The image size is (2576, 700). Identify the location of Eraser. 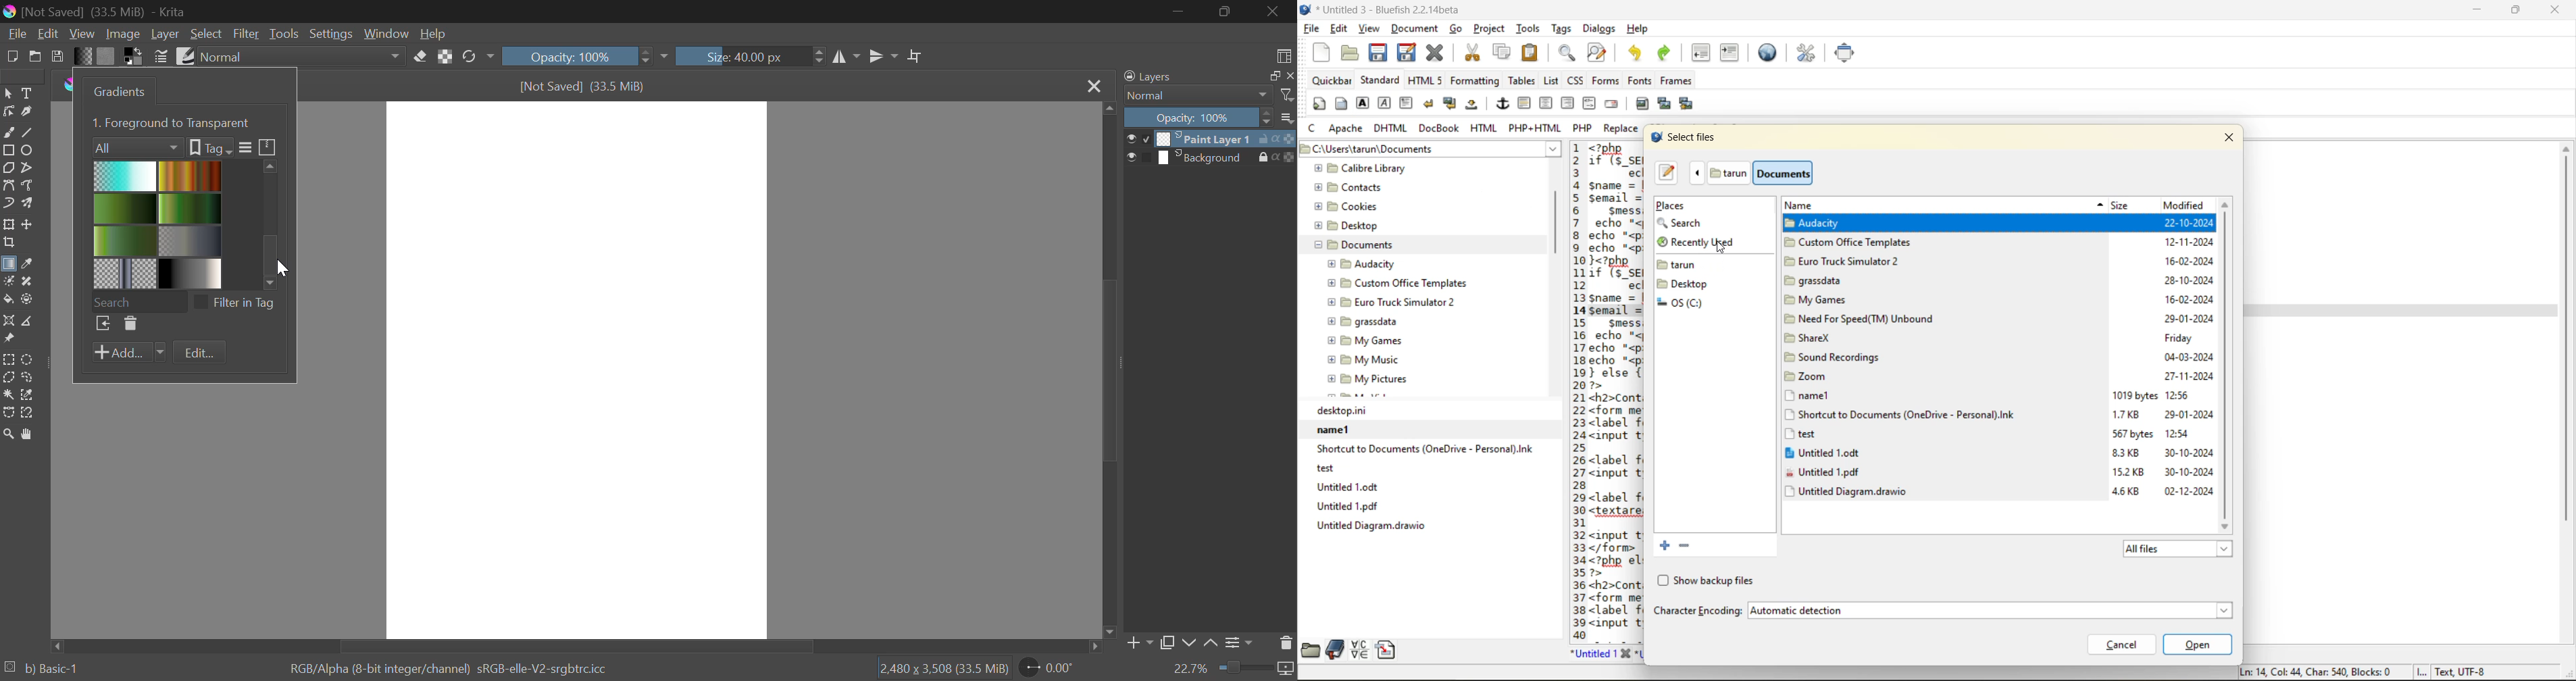
(421, 55).